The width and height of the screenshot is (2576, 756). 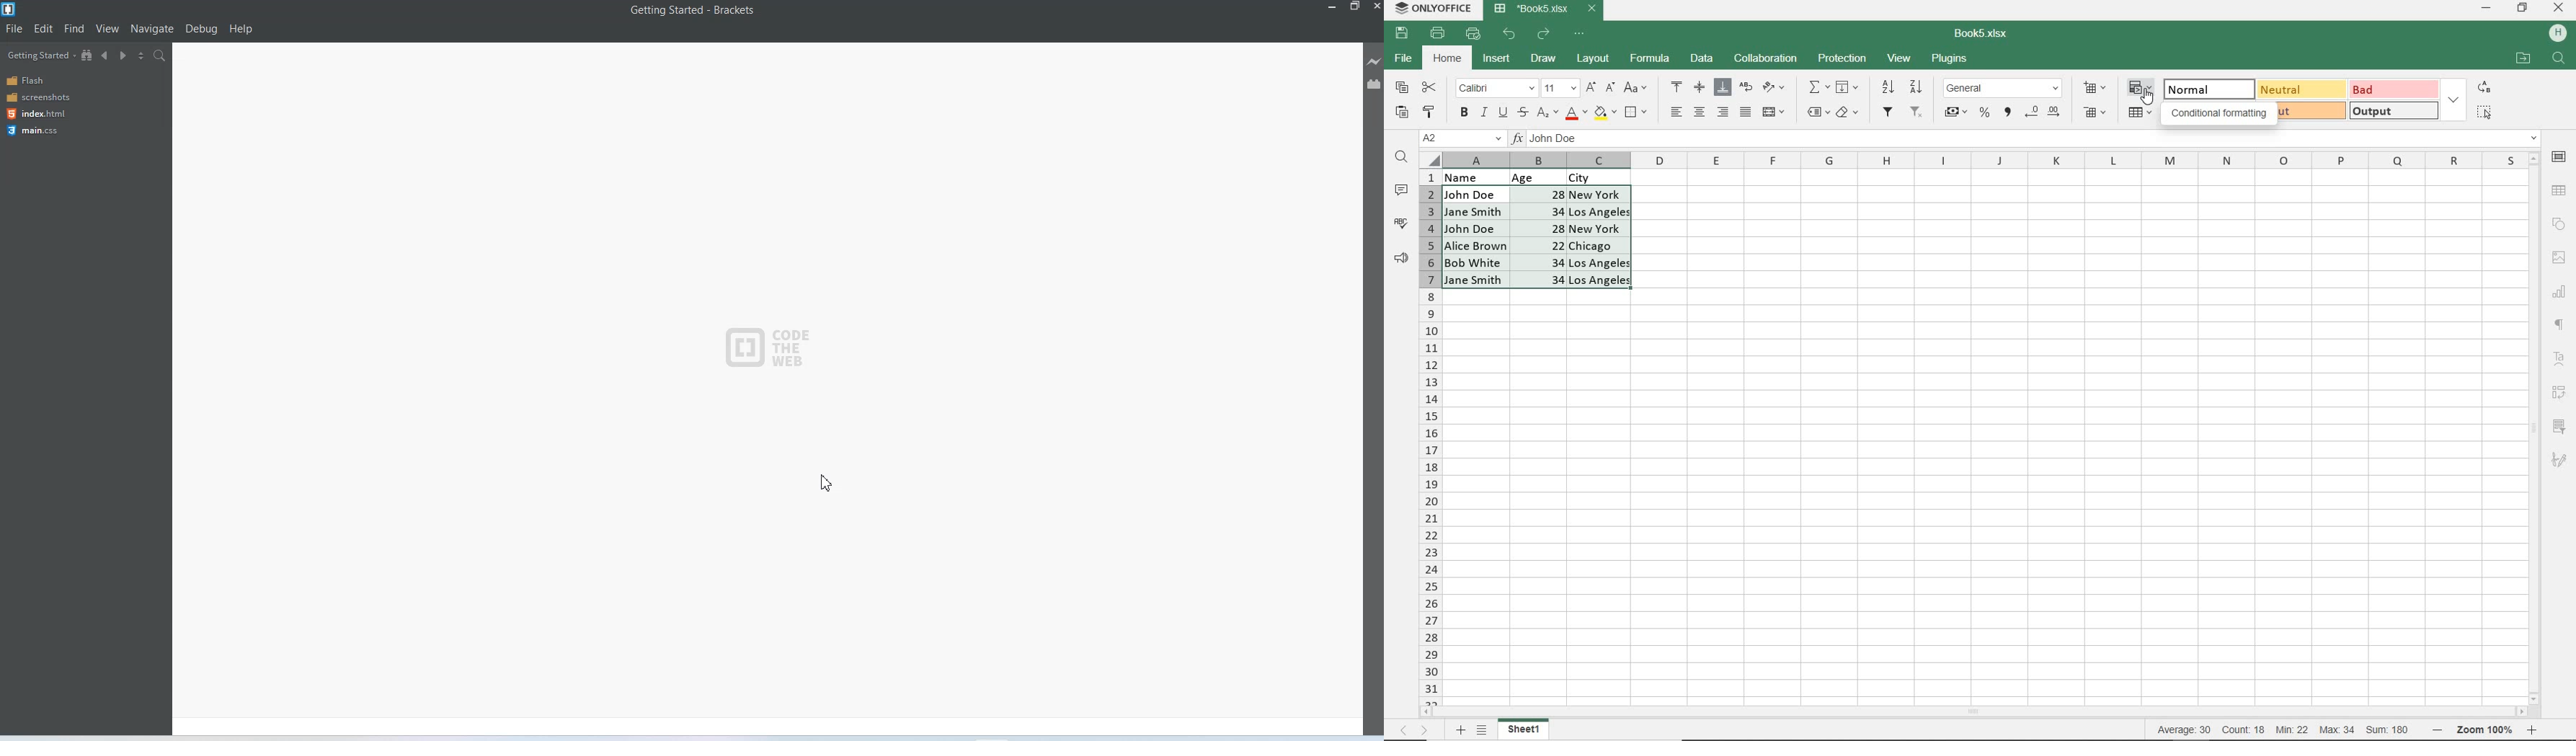 What do you see at coordinates (2559, 459) in the screenshot?
I see `SIGNATURE` at bounding box center [2559, 459].